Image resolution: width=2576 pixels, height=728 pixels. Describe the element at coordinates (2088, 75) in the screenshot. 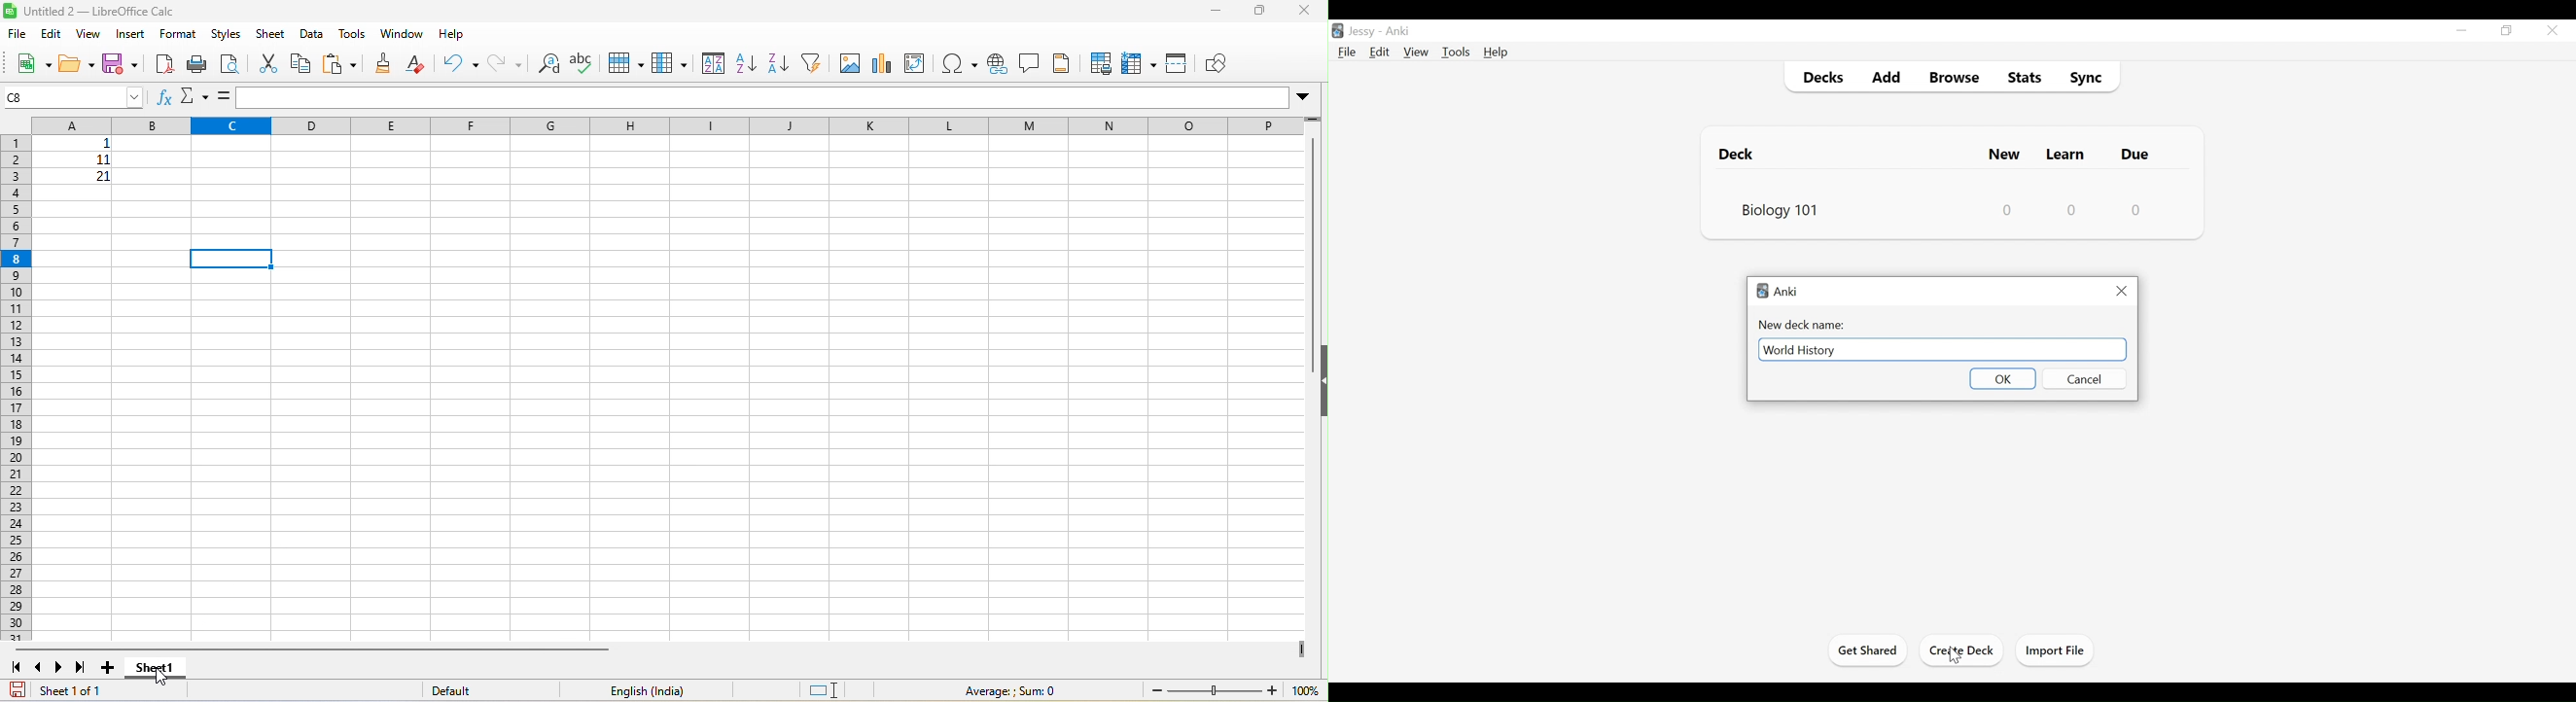

I see `Sync` at that location.